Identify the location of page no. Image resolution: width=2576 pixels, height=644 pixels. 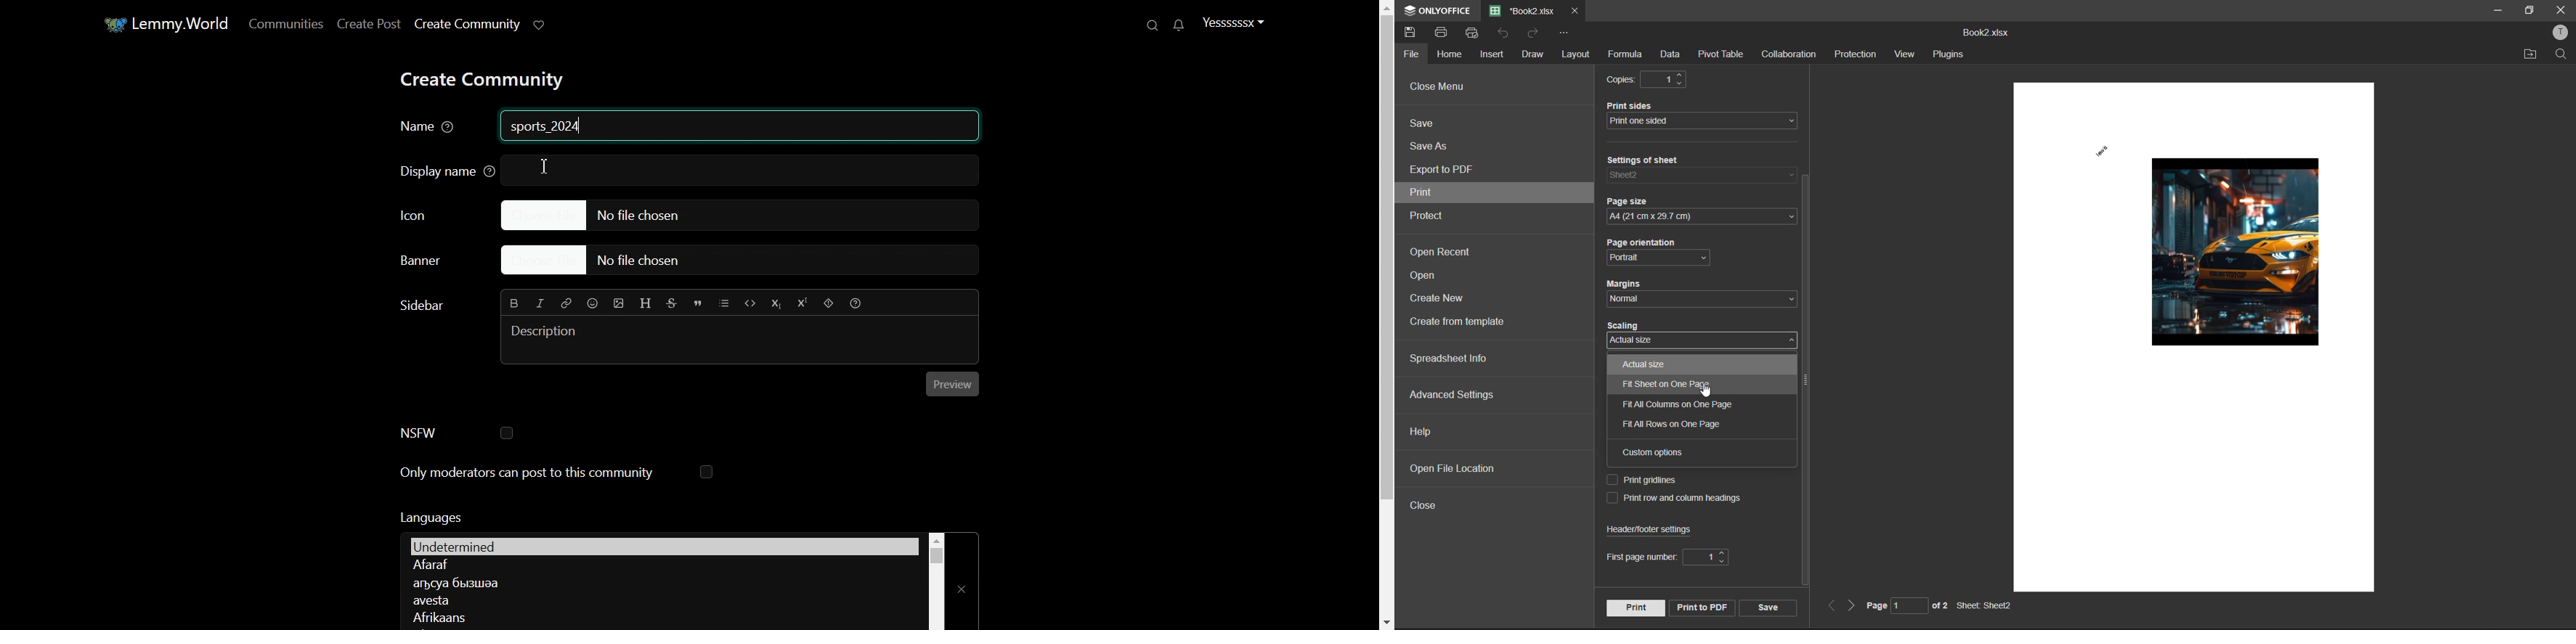
(1888, 605).